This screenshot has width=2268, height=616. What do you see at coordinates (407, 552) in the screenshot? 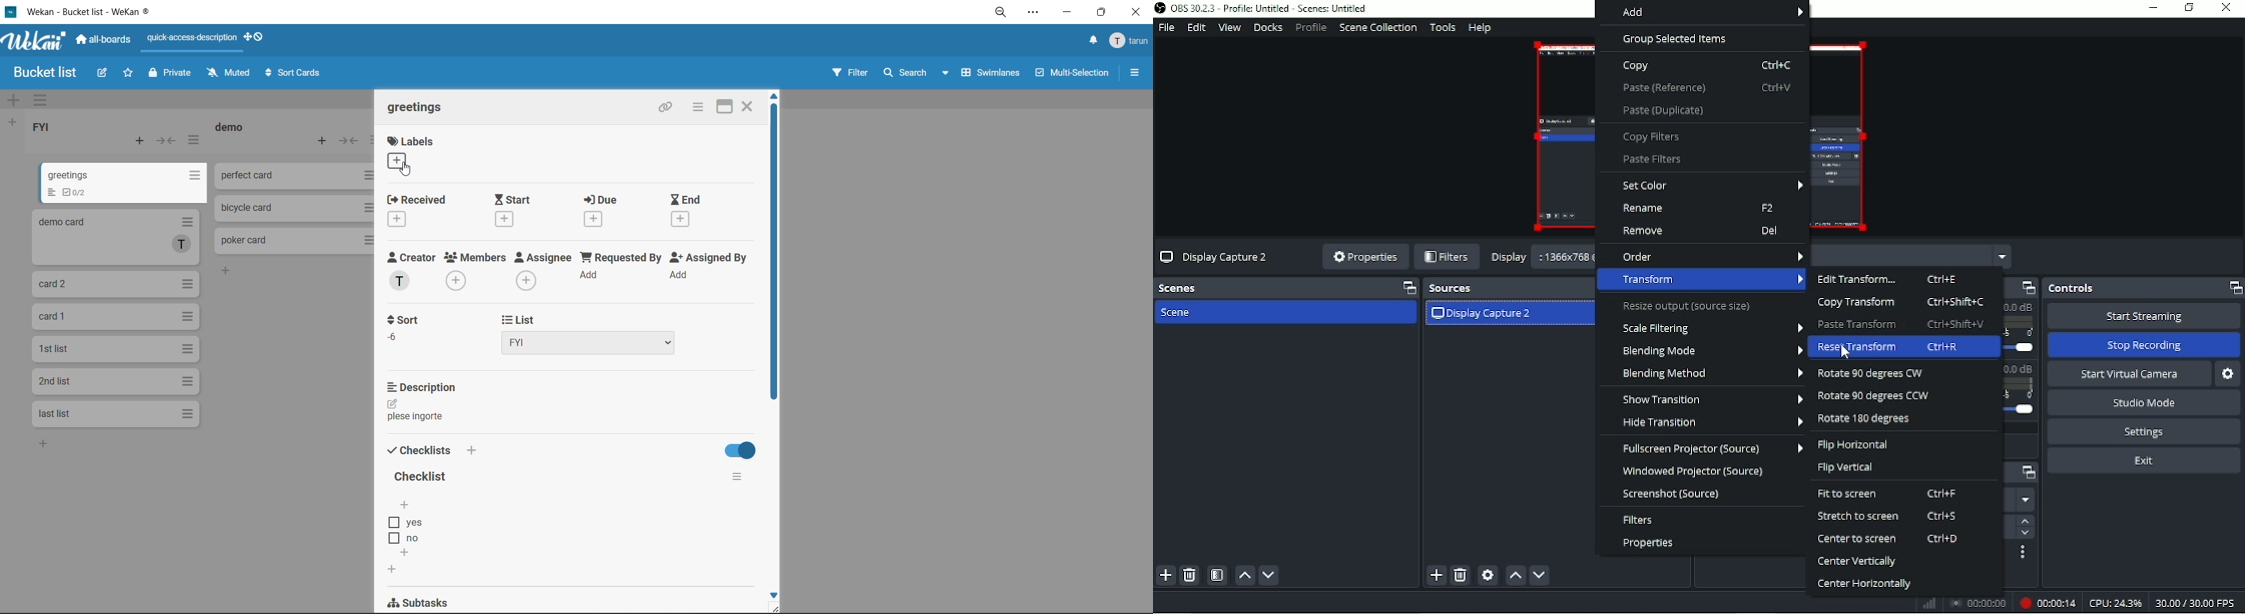
I see `add checklist options` at bounding box center [407, 552].